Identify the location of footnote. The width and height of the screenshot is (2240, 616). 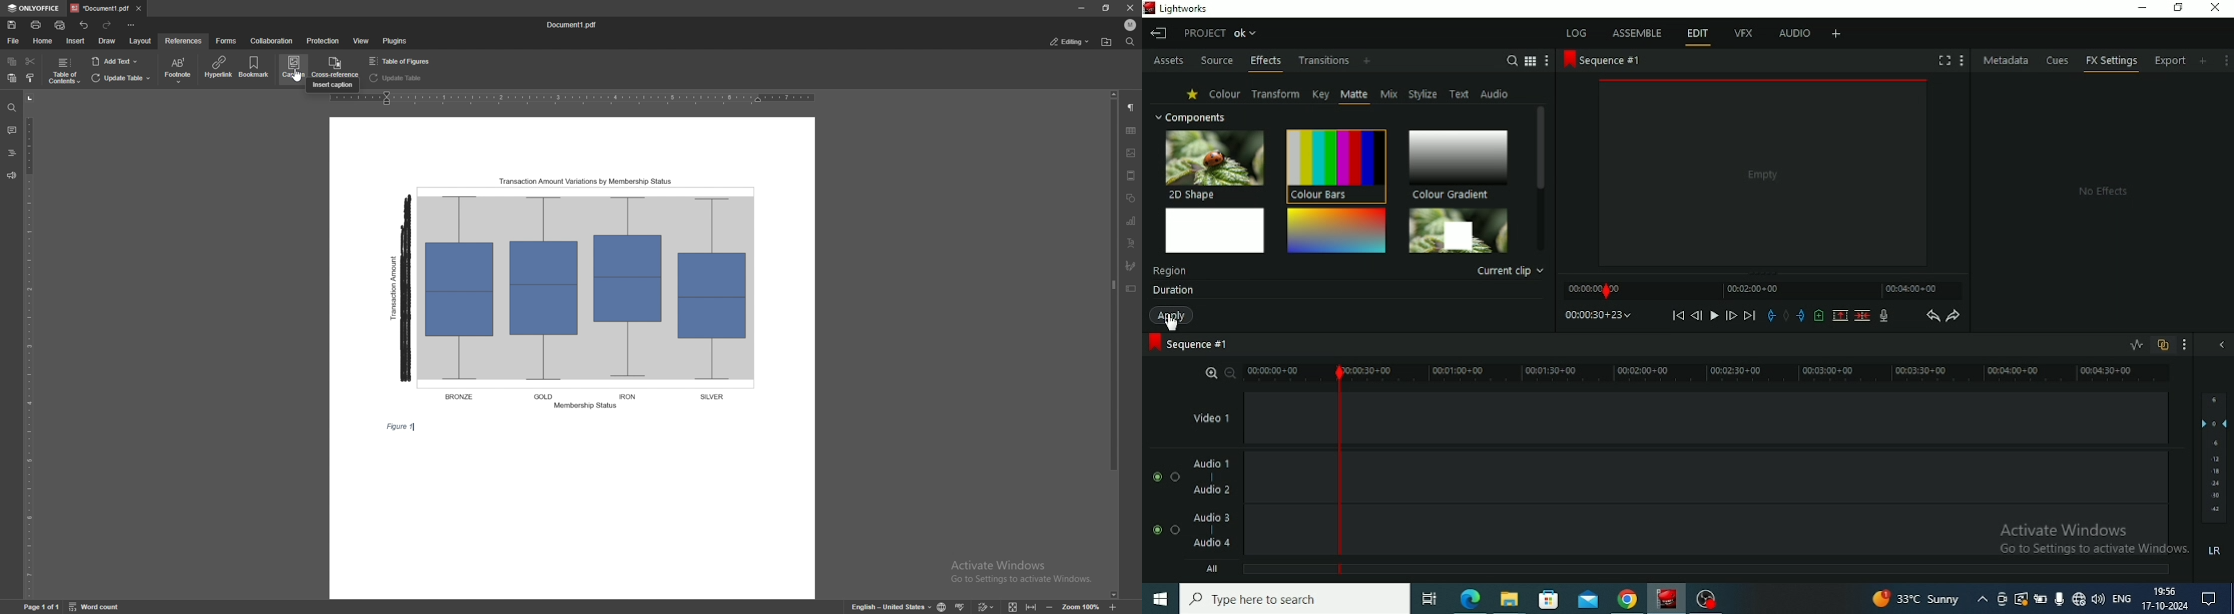
(178, 70).